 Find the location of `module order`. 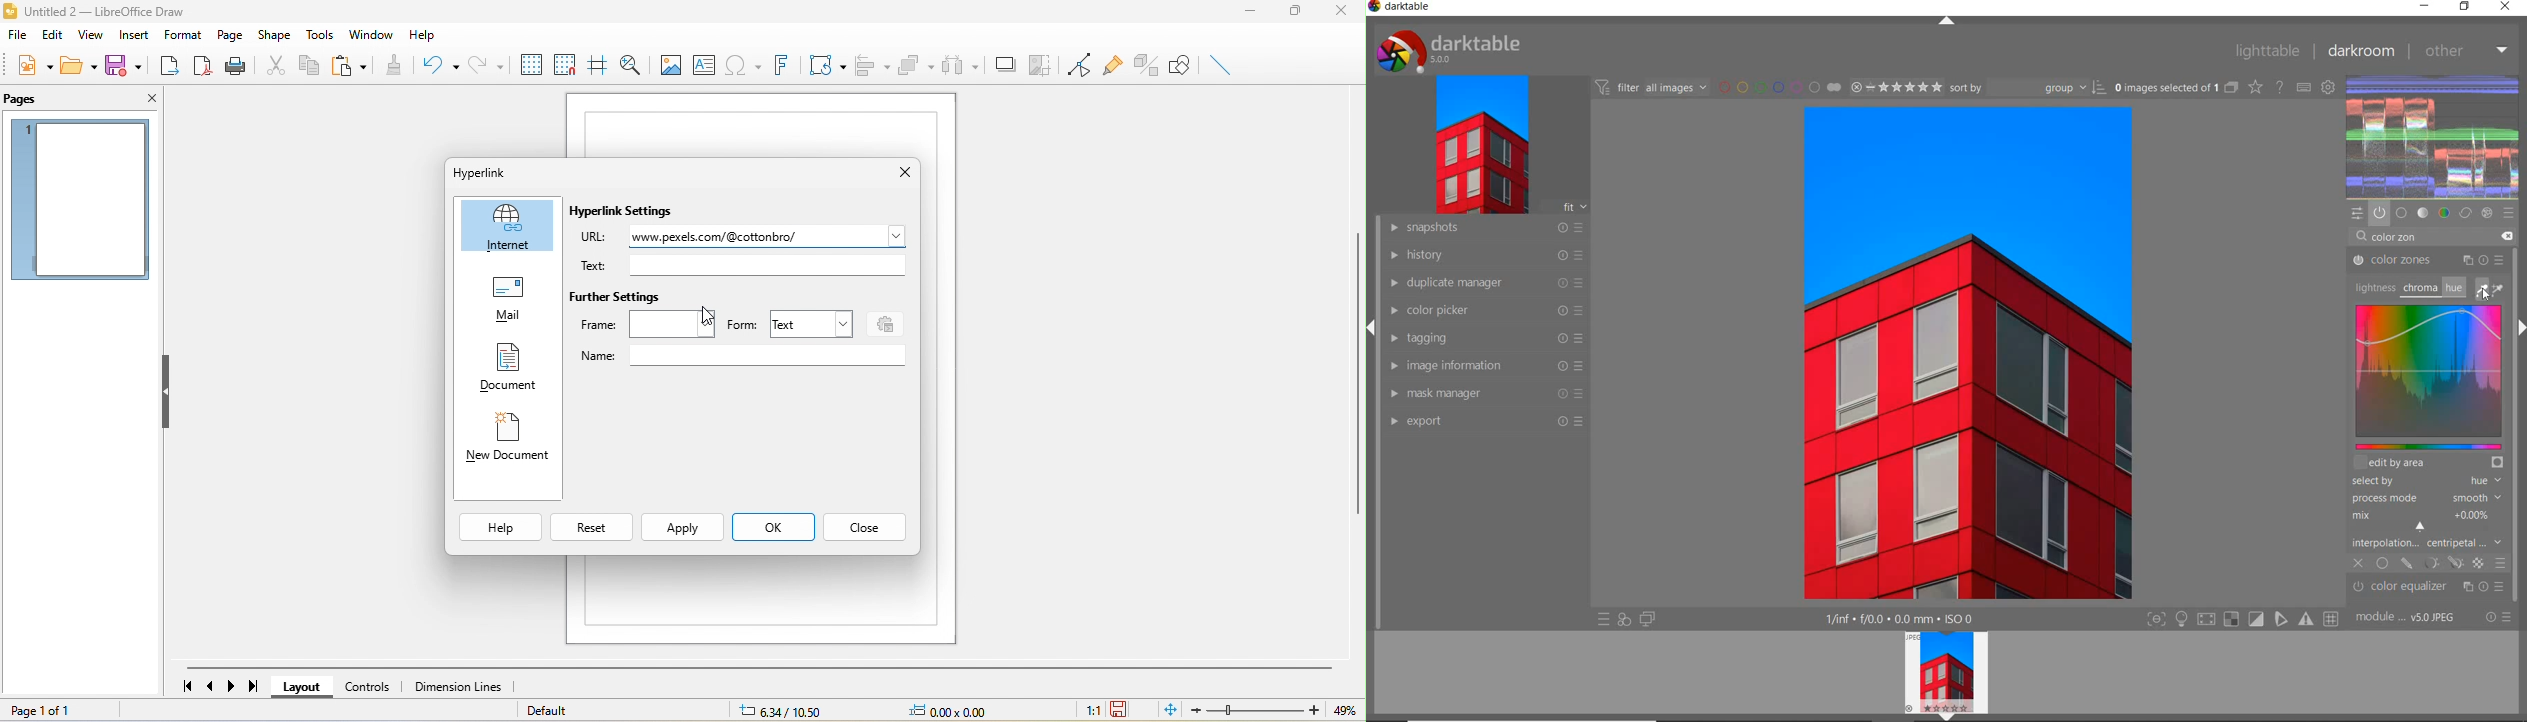

module order is located at coordinates (2410, 618).